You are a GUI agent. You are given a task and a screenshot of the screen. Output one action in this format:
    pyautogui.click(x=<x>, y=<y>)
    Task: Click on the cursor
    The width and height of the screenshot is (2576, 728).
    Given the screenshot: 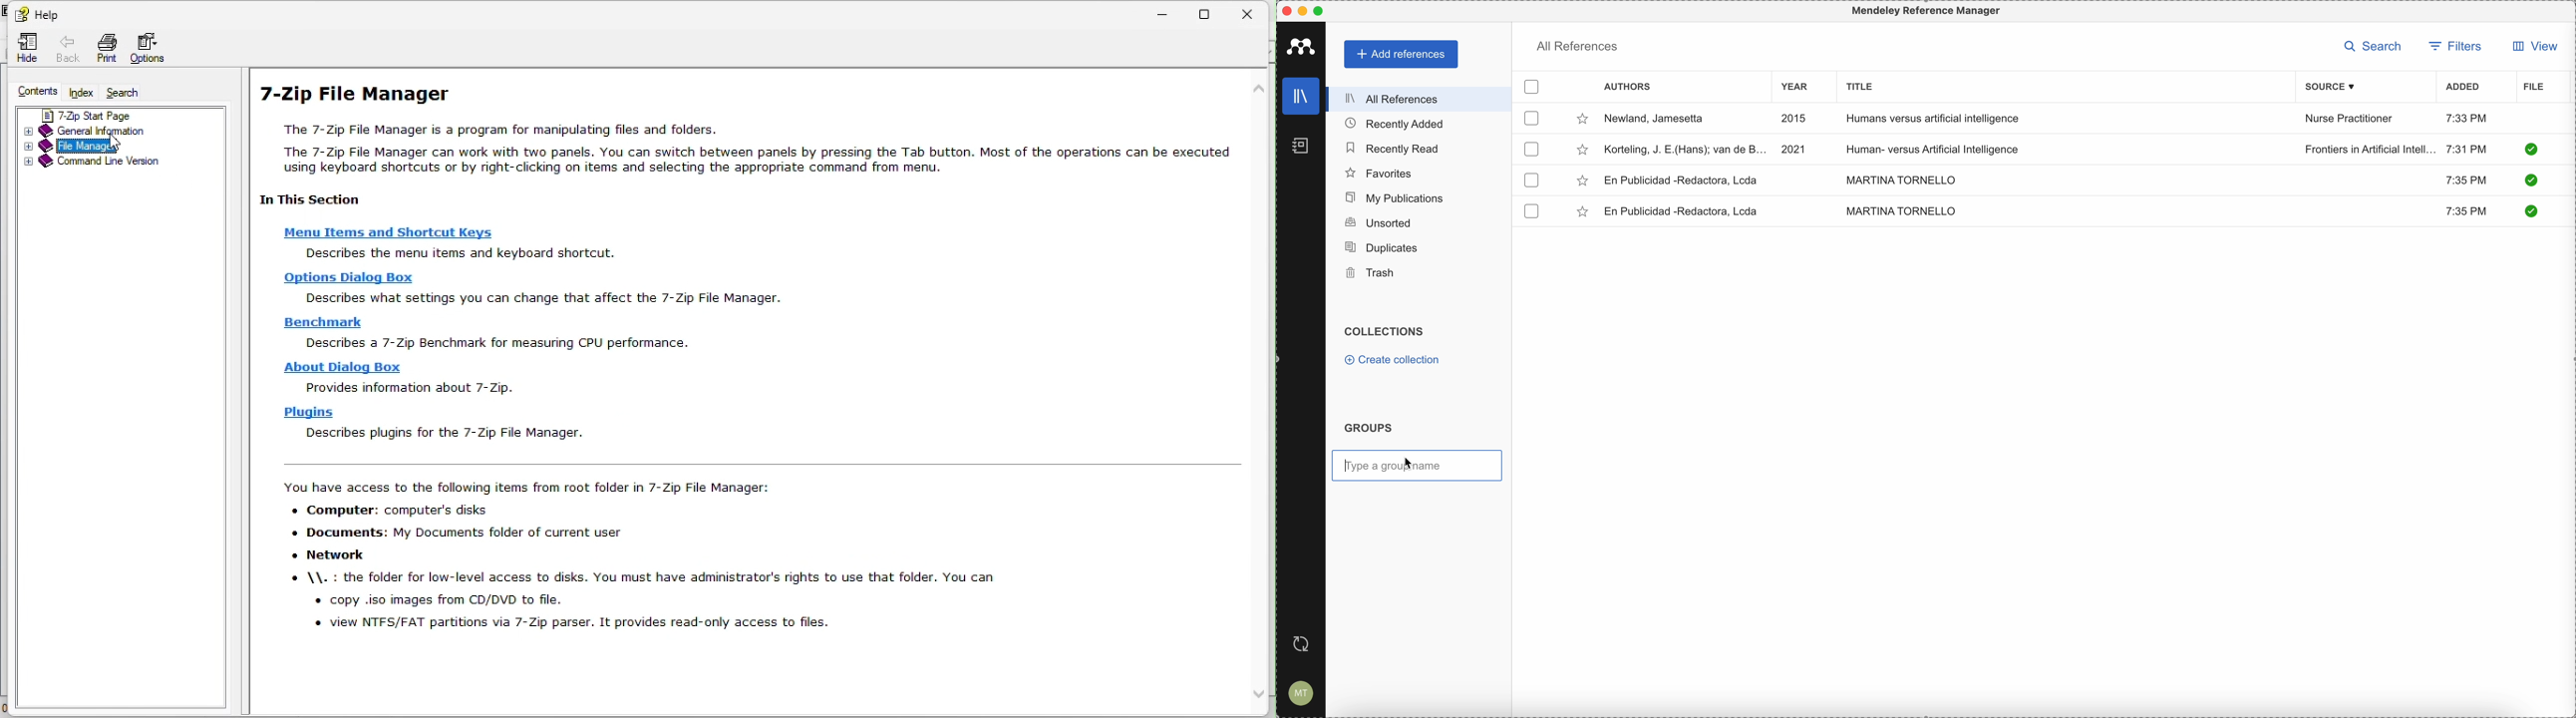 What is the action you would take?
    pyautogui.click(x=111, y=146)
    